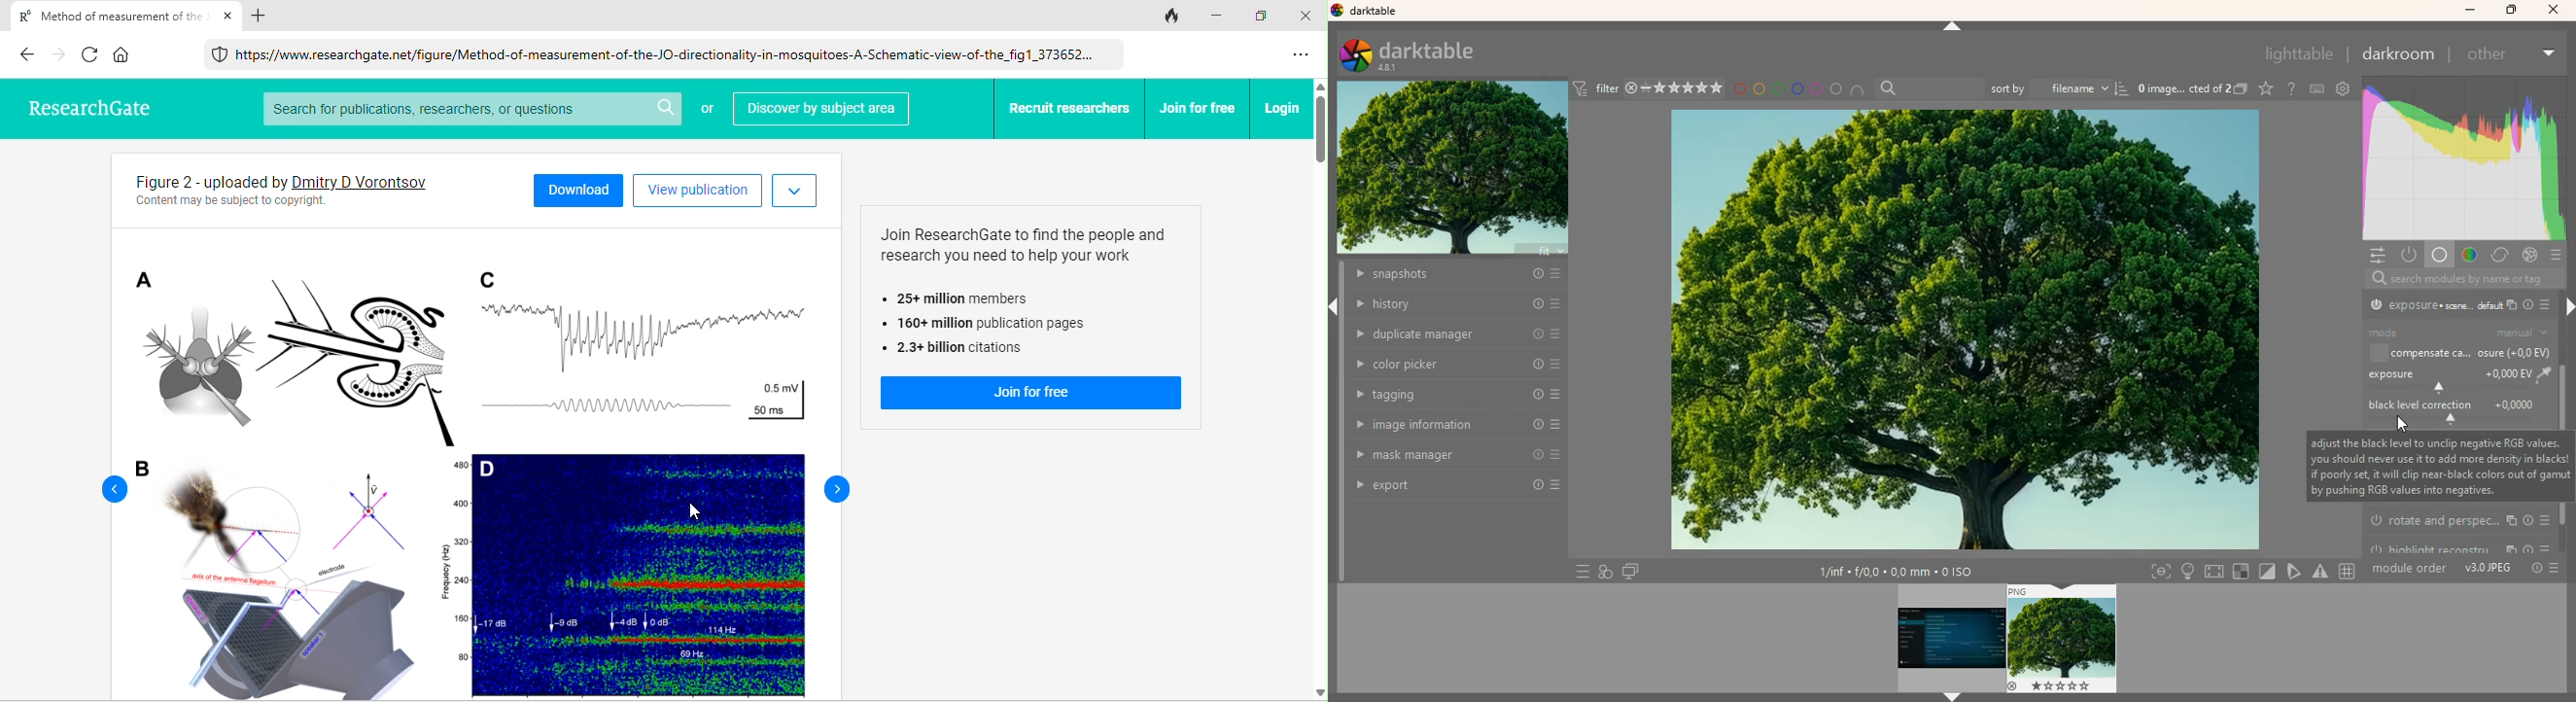  I want to click on mask manager, so click(1453, 457).